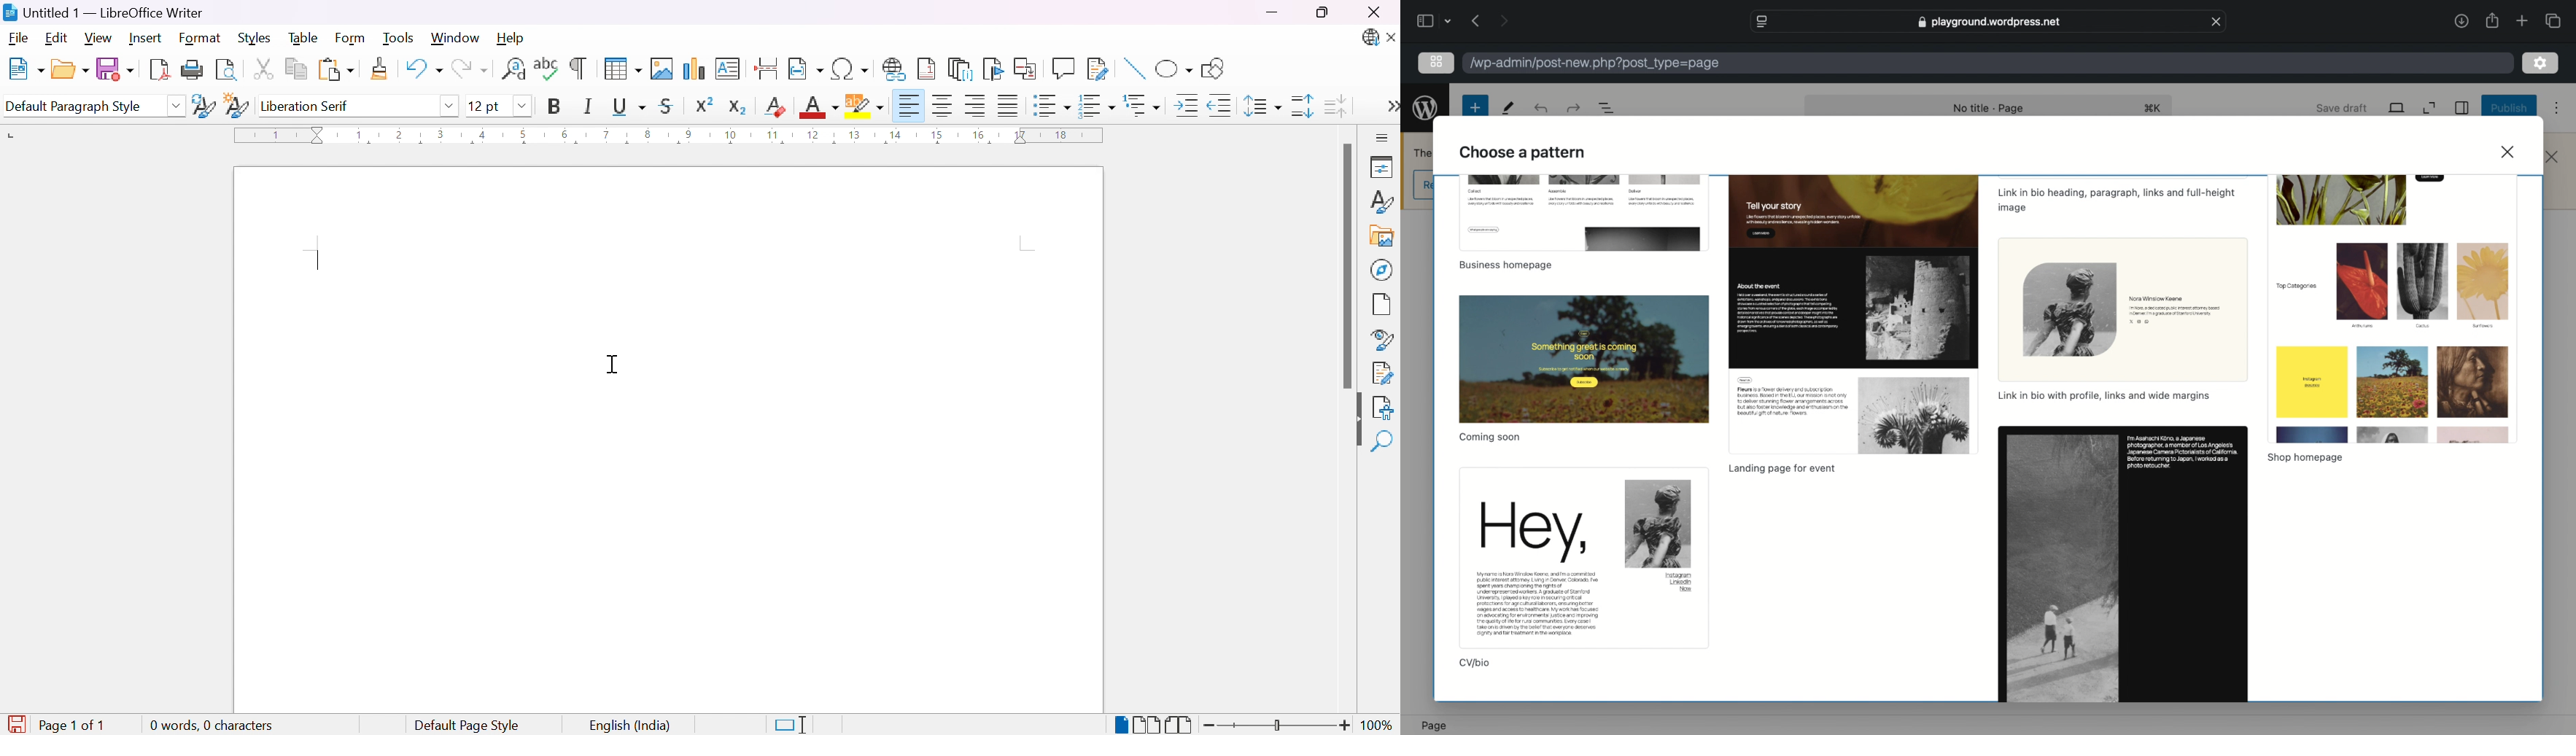 This screenshot has height=756, width=2576. I want to click on Decrease indent, so click(1221, 108).